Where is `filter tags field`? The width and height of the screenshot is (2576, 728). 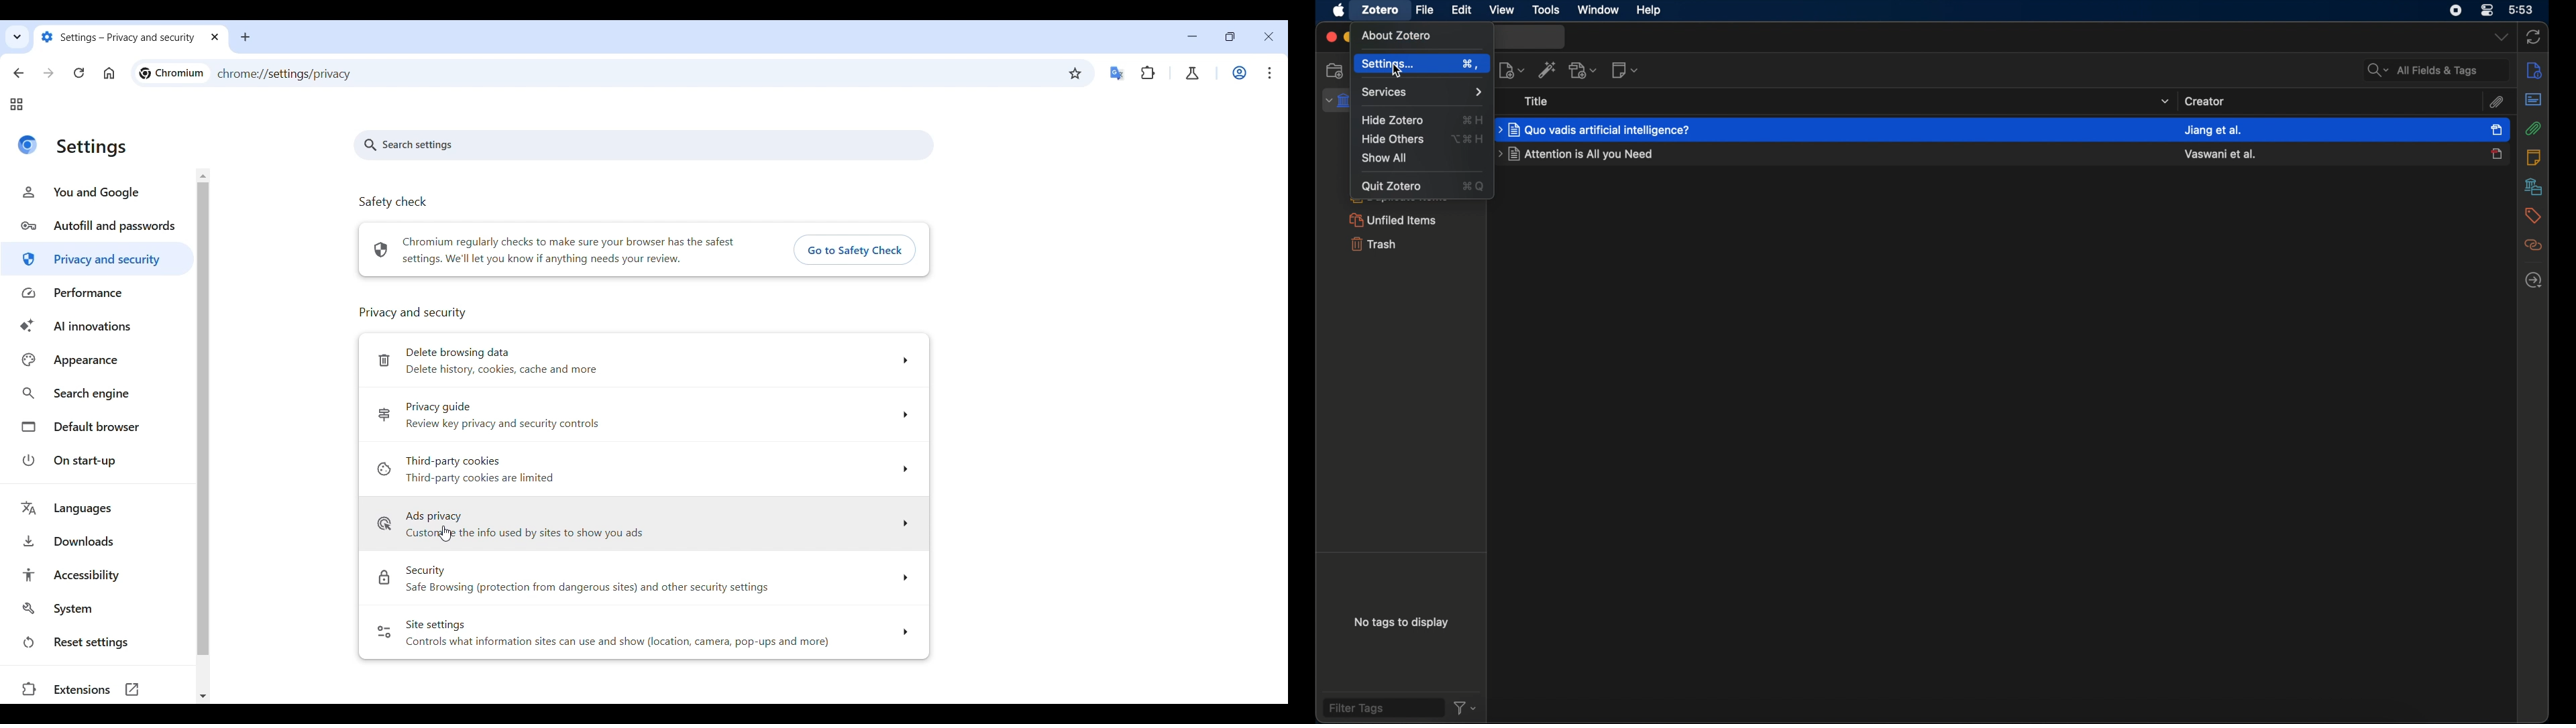
filter tags field is located at coordinates (1384, 708).